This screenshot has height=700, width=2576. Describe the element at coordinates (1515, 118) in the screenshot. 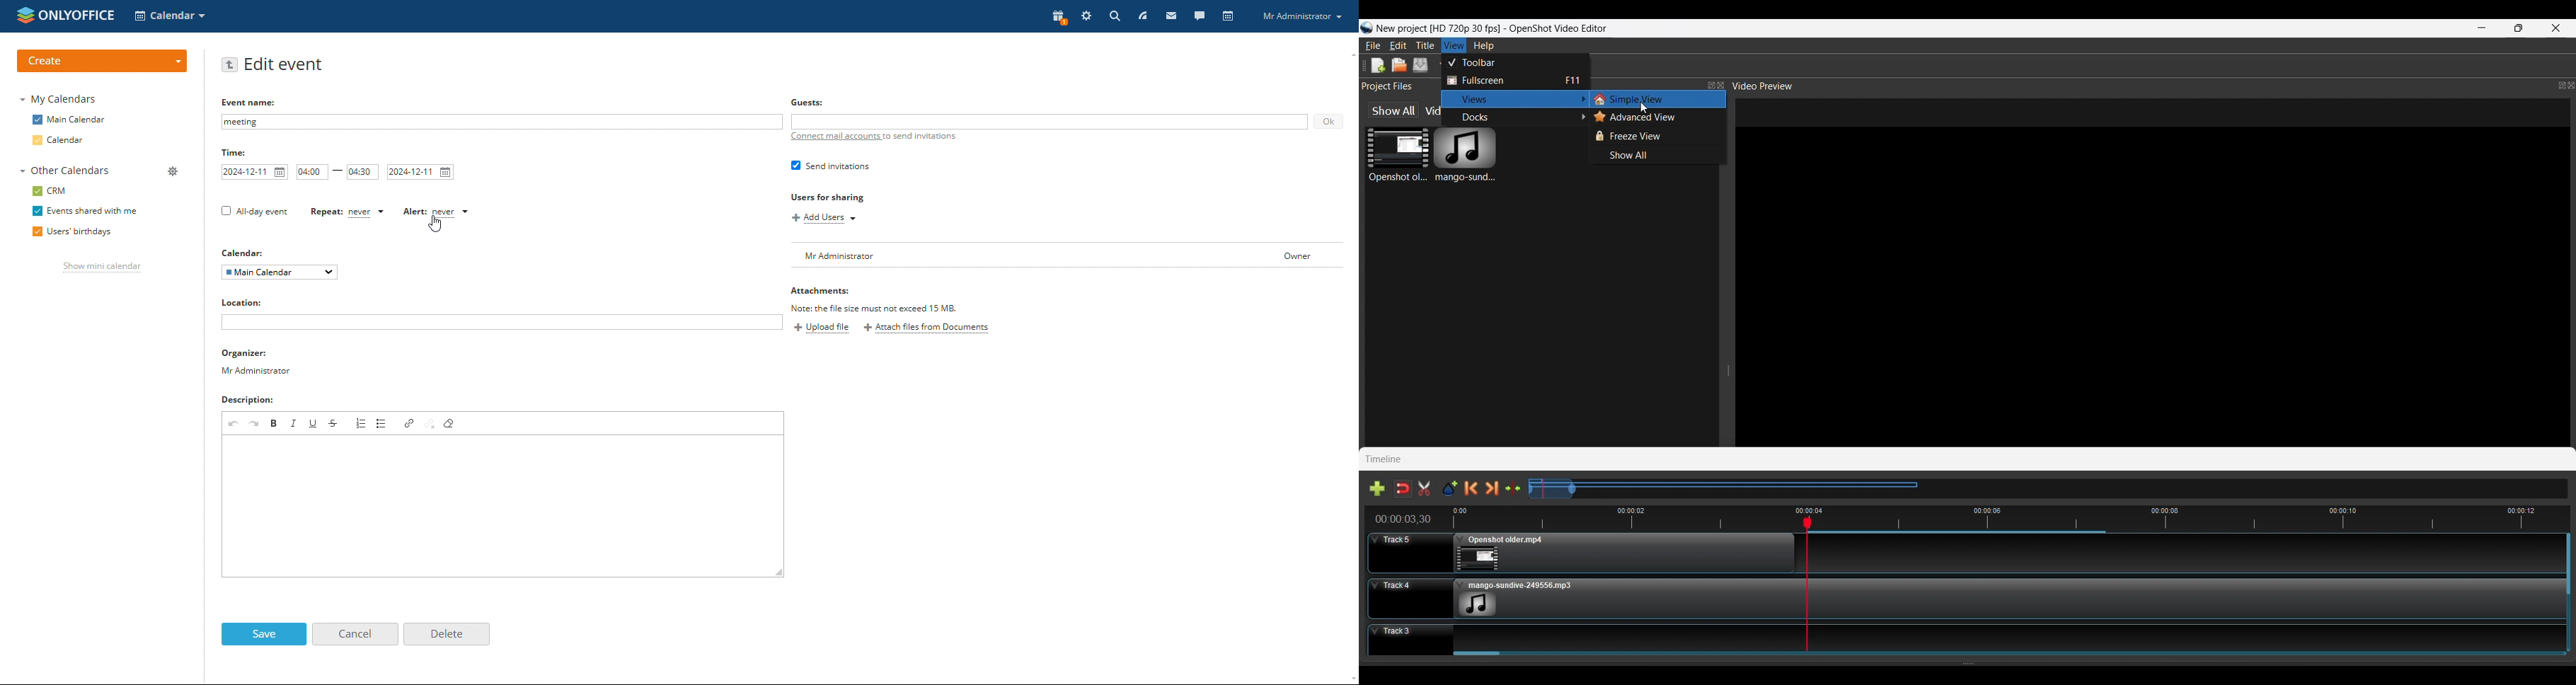

I see `Docks` at that location.